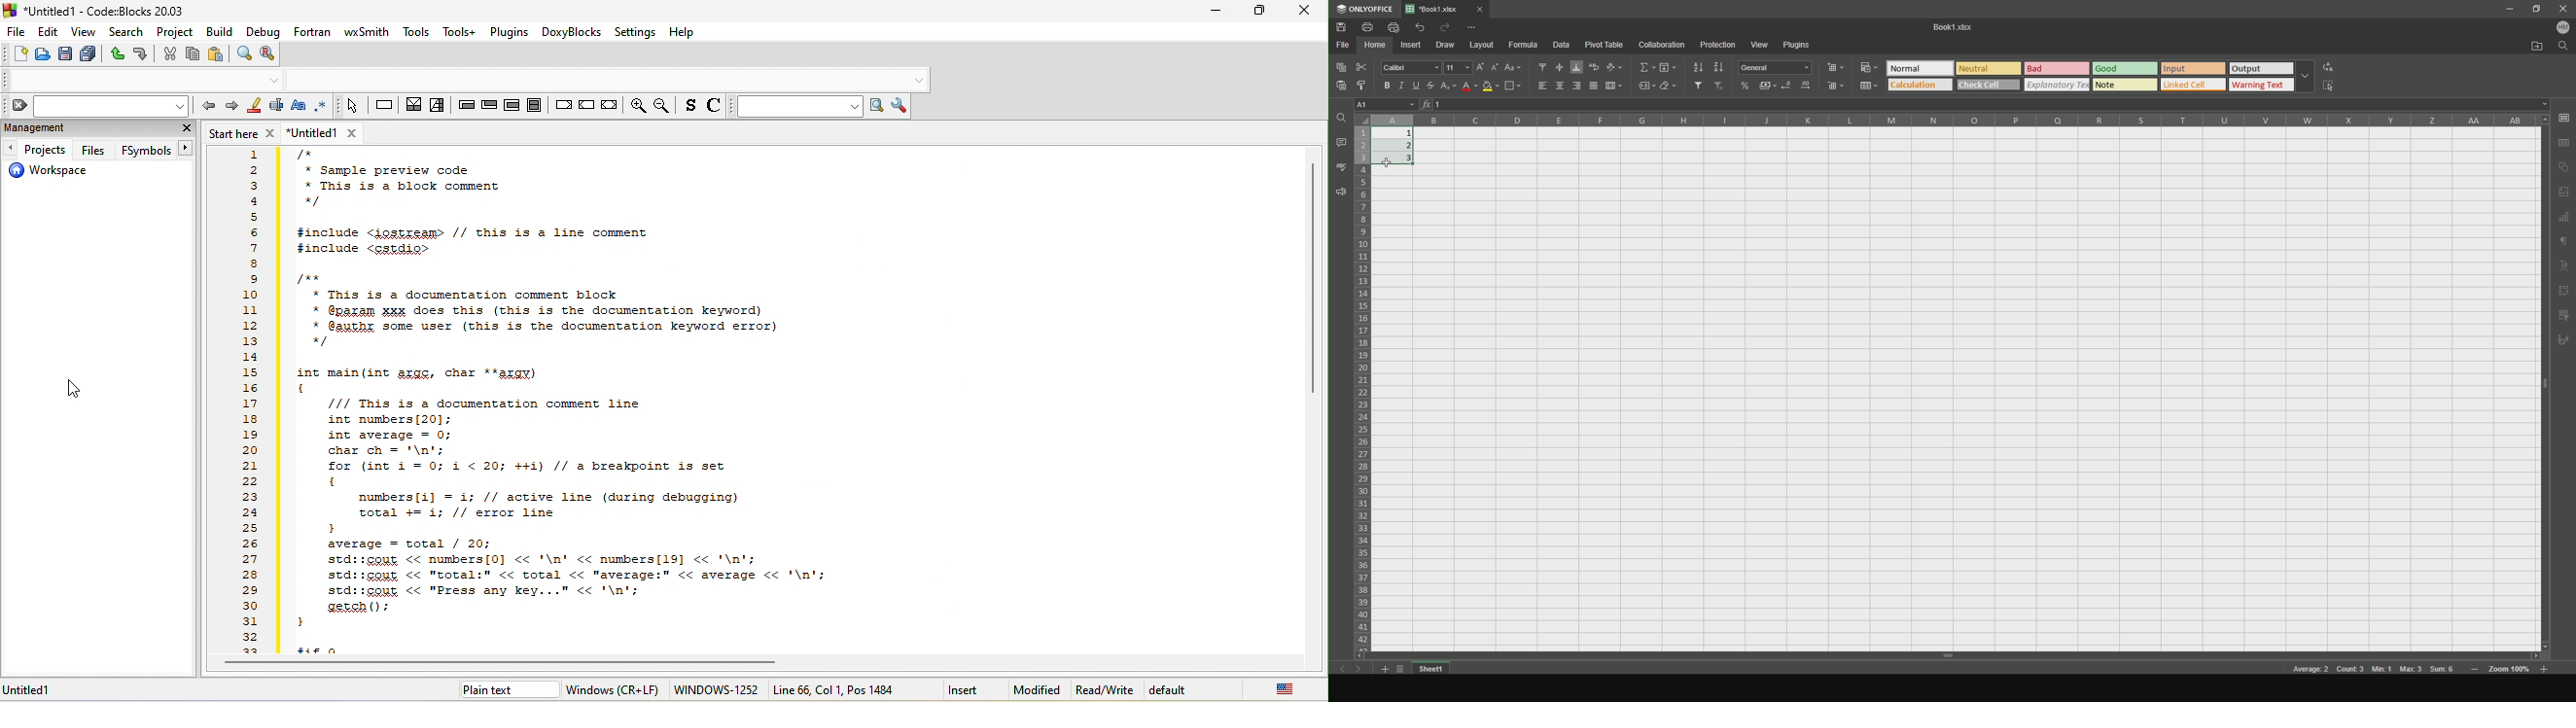 Image resolution: width=2576 pixels, height=728 pixels. Describe the element at coordinates (1805, 87) in the screenshot. I see `` at that location.